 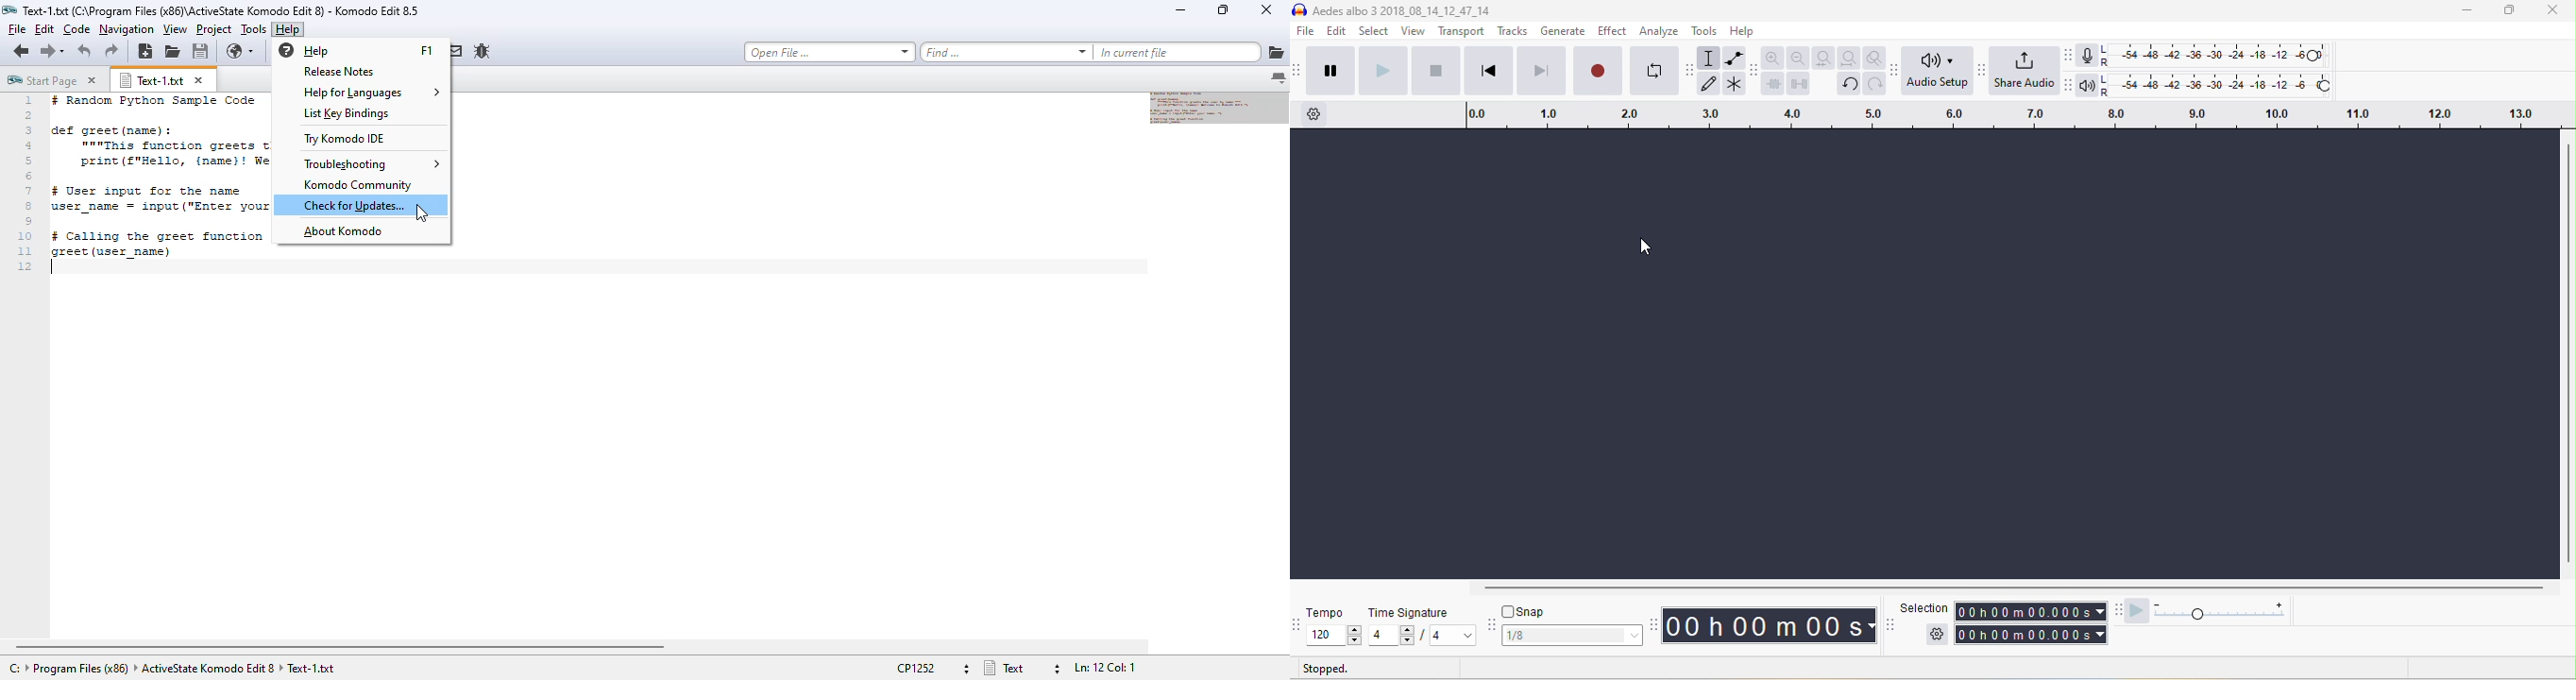 I want to click on selection settings, so click(x=1936, y=634).